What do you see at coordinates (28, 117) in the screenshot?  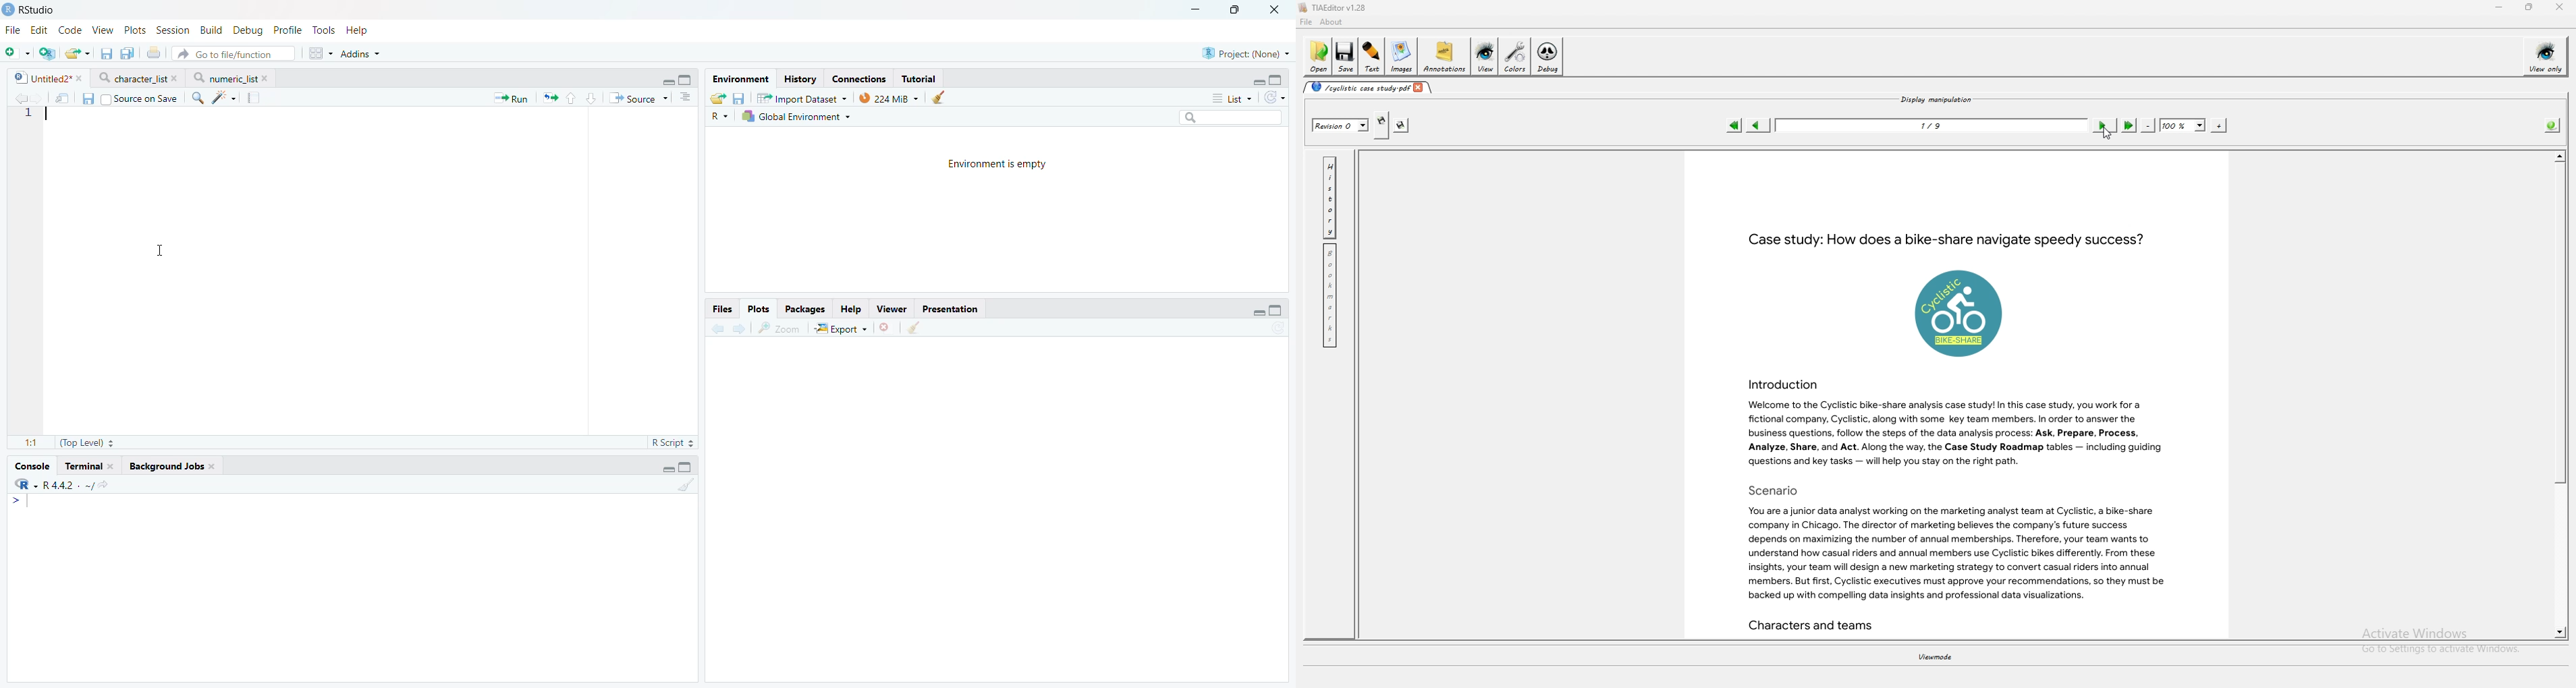 I see `Line numbers` at bounding box center [28, 117].